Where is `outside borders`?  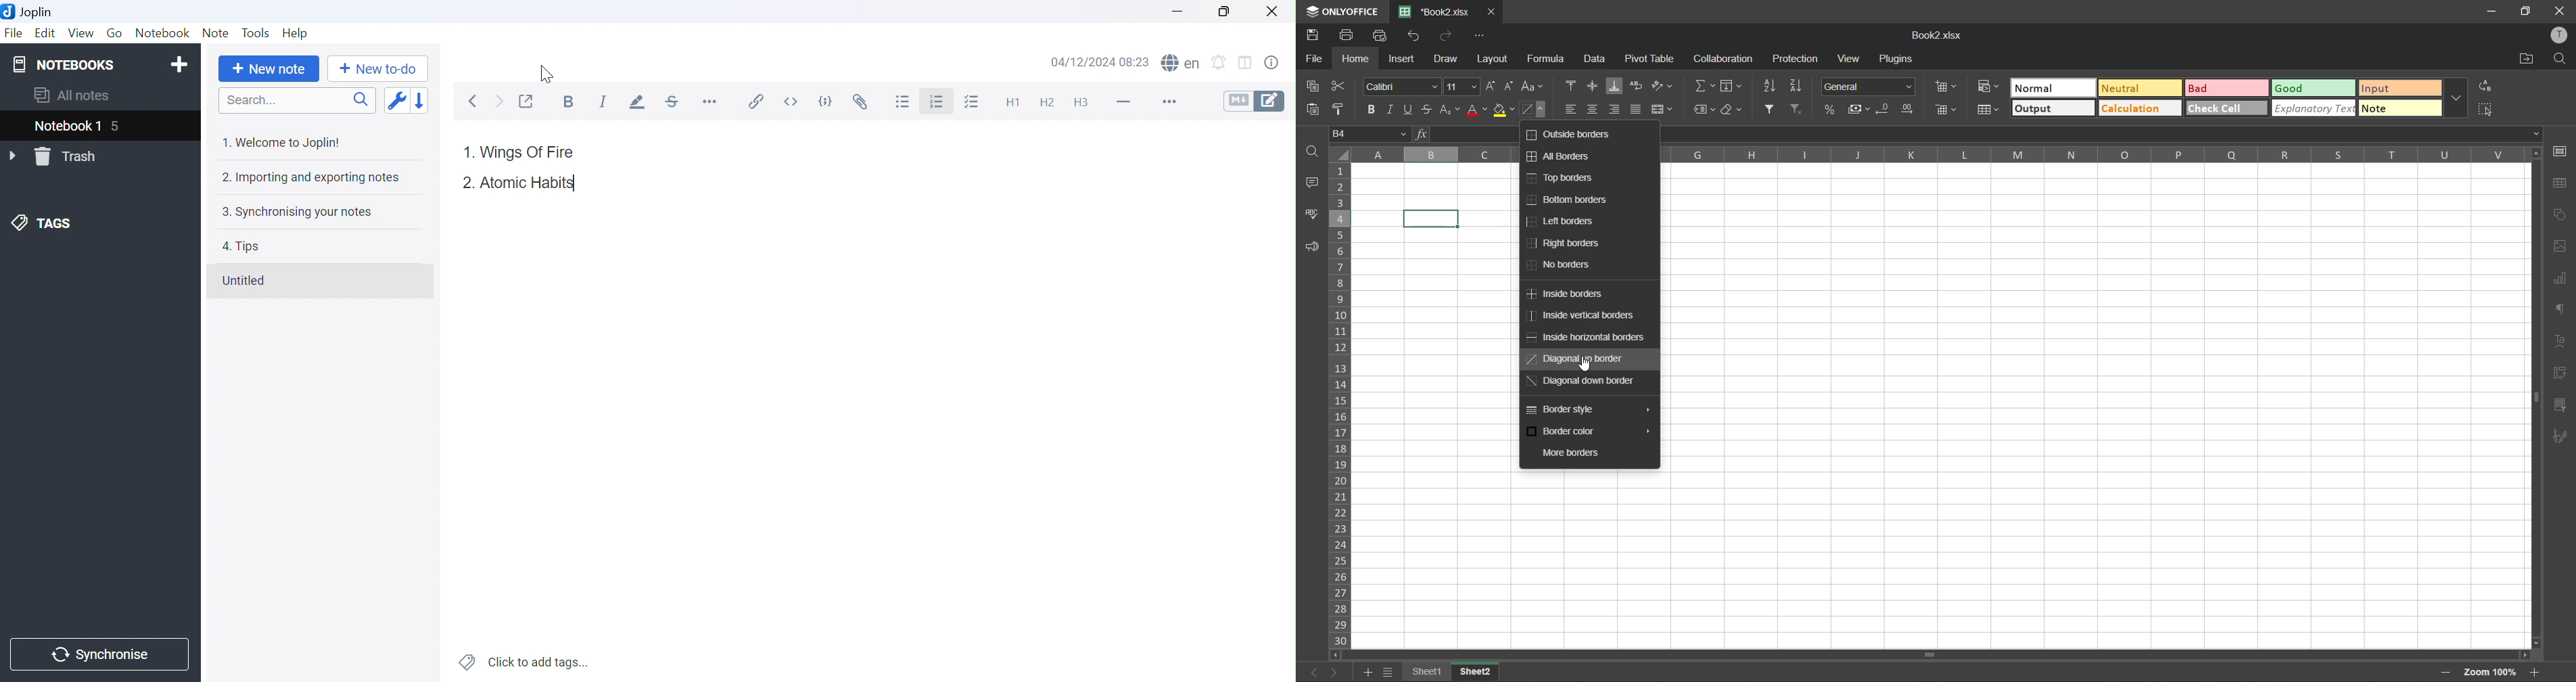 outside borders is located at coordinates (1570, 135).